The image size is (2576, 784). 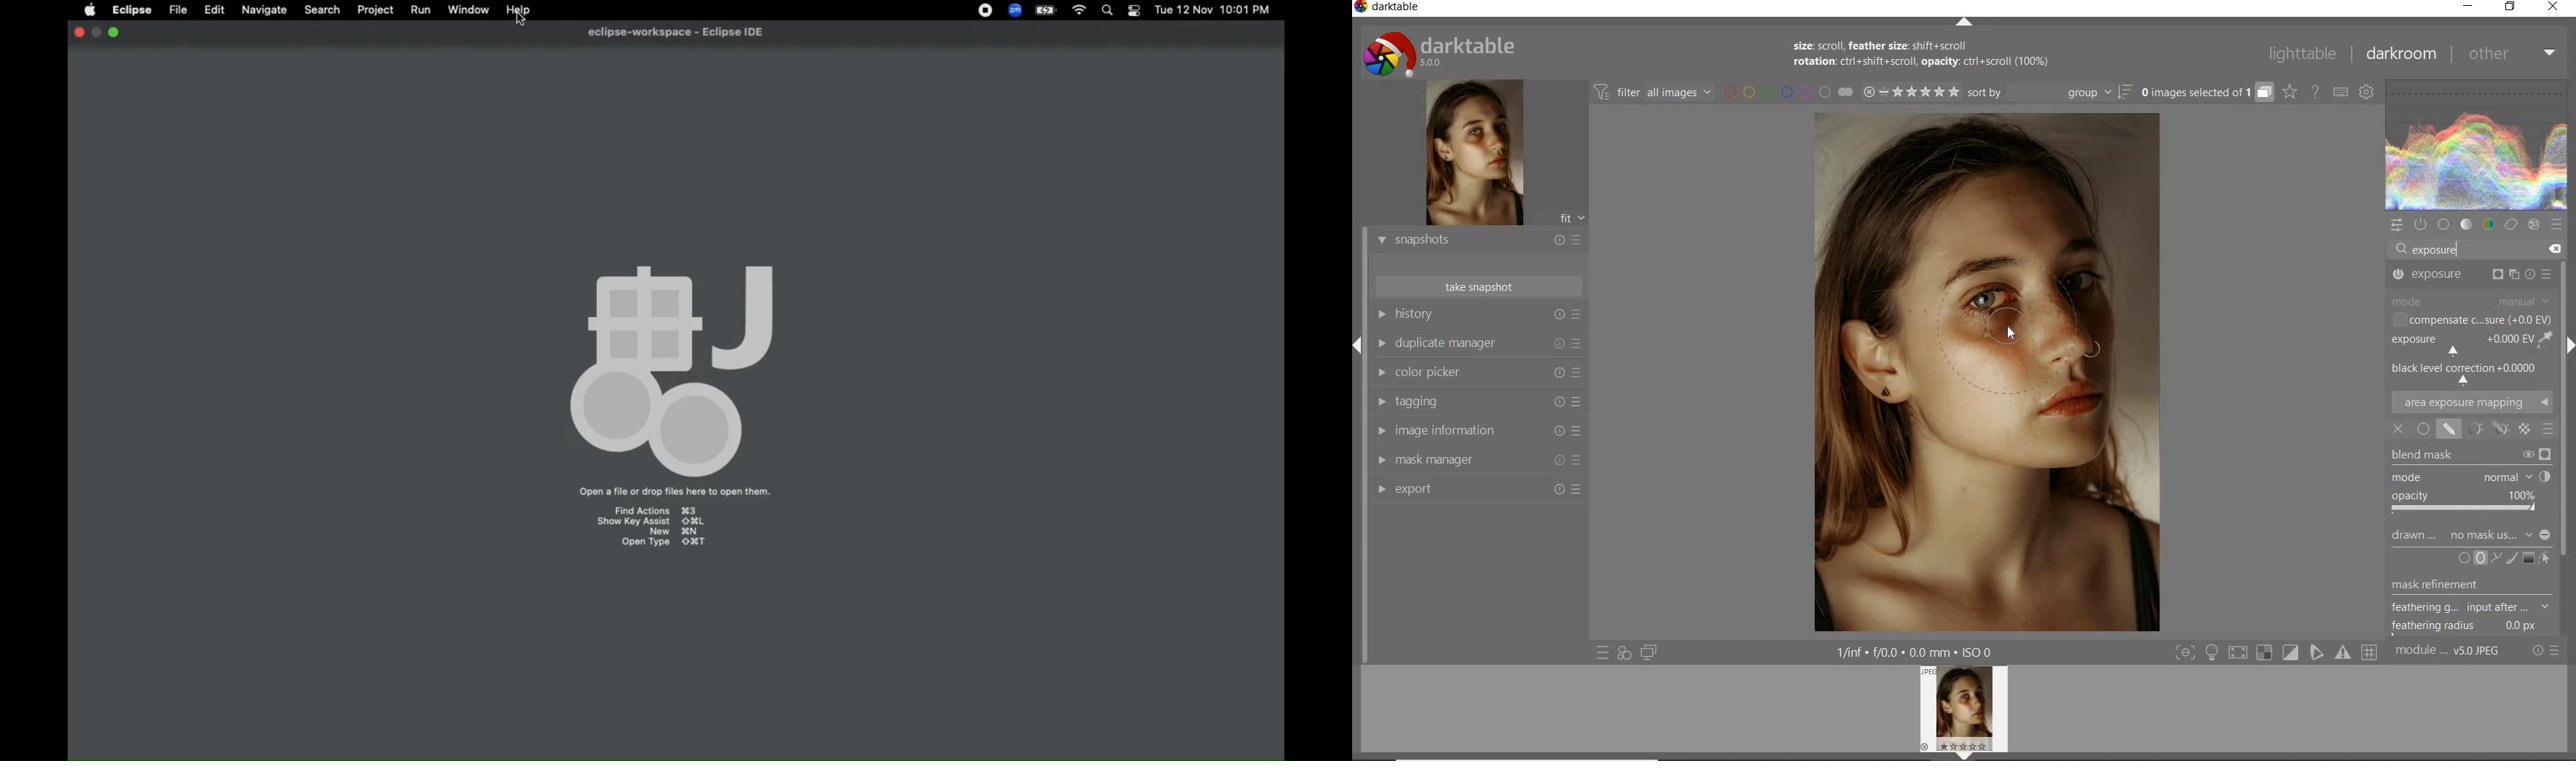 What do you see at coordinates (77, 32) in the screenshot?
I see `Close` at bounding box center [77, 32].